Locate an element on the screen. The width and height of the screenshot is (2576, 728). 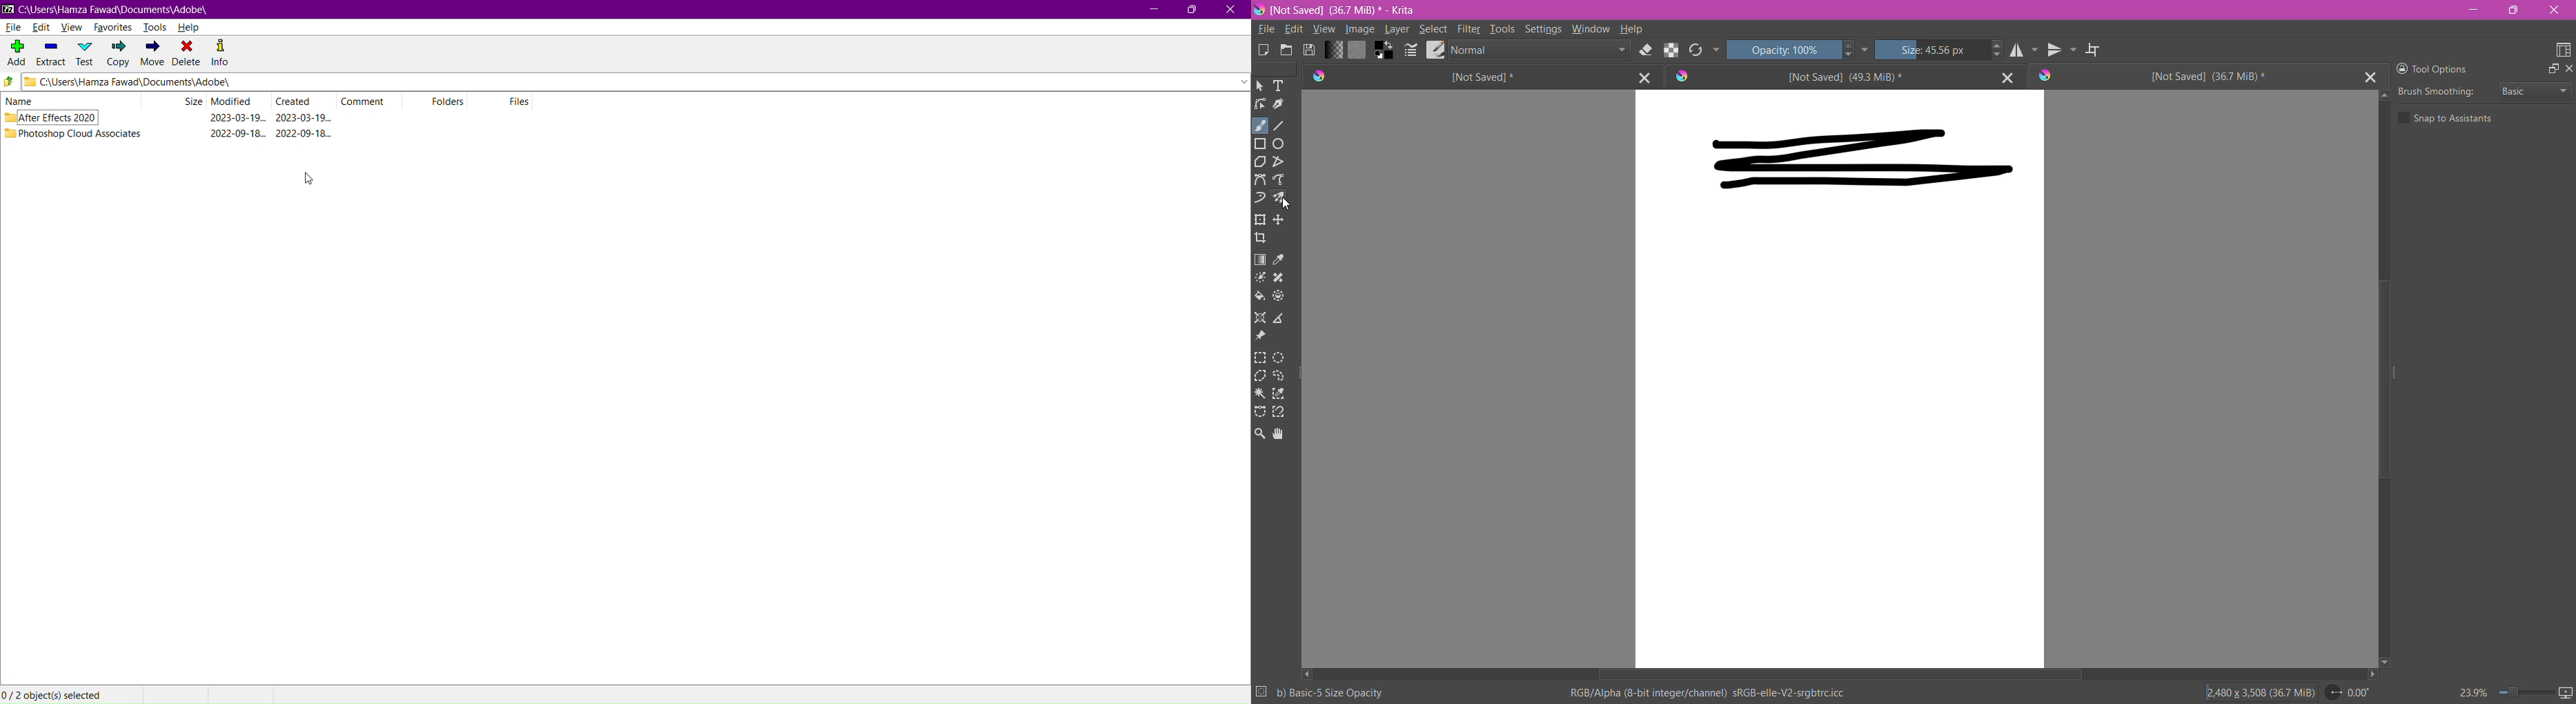
Window Name is located at coordinates (106, 10).